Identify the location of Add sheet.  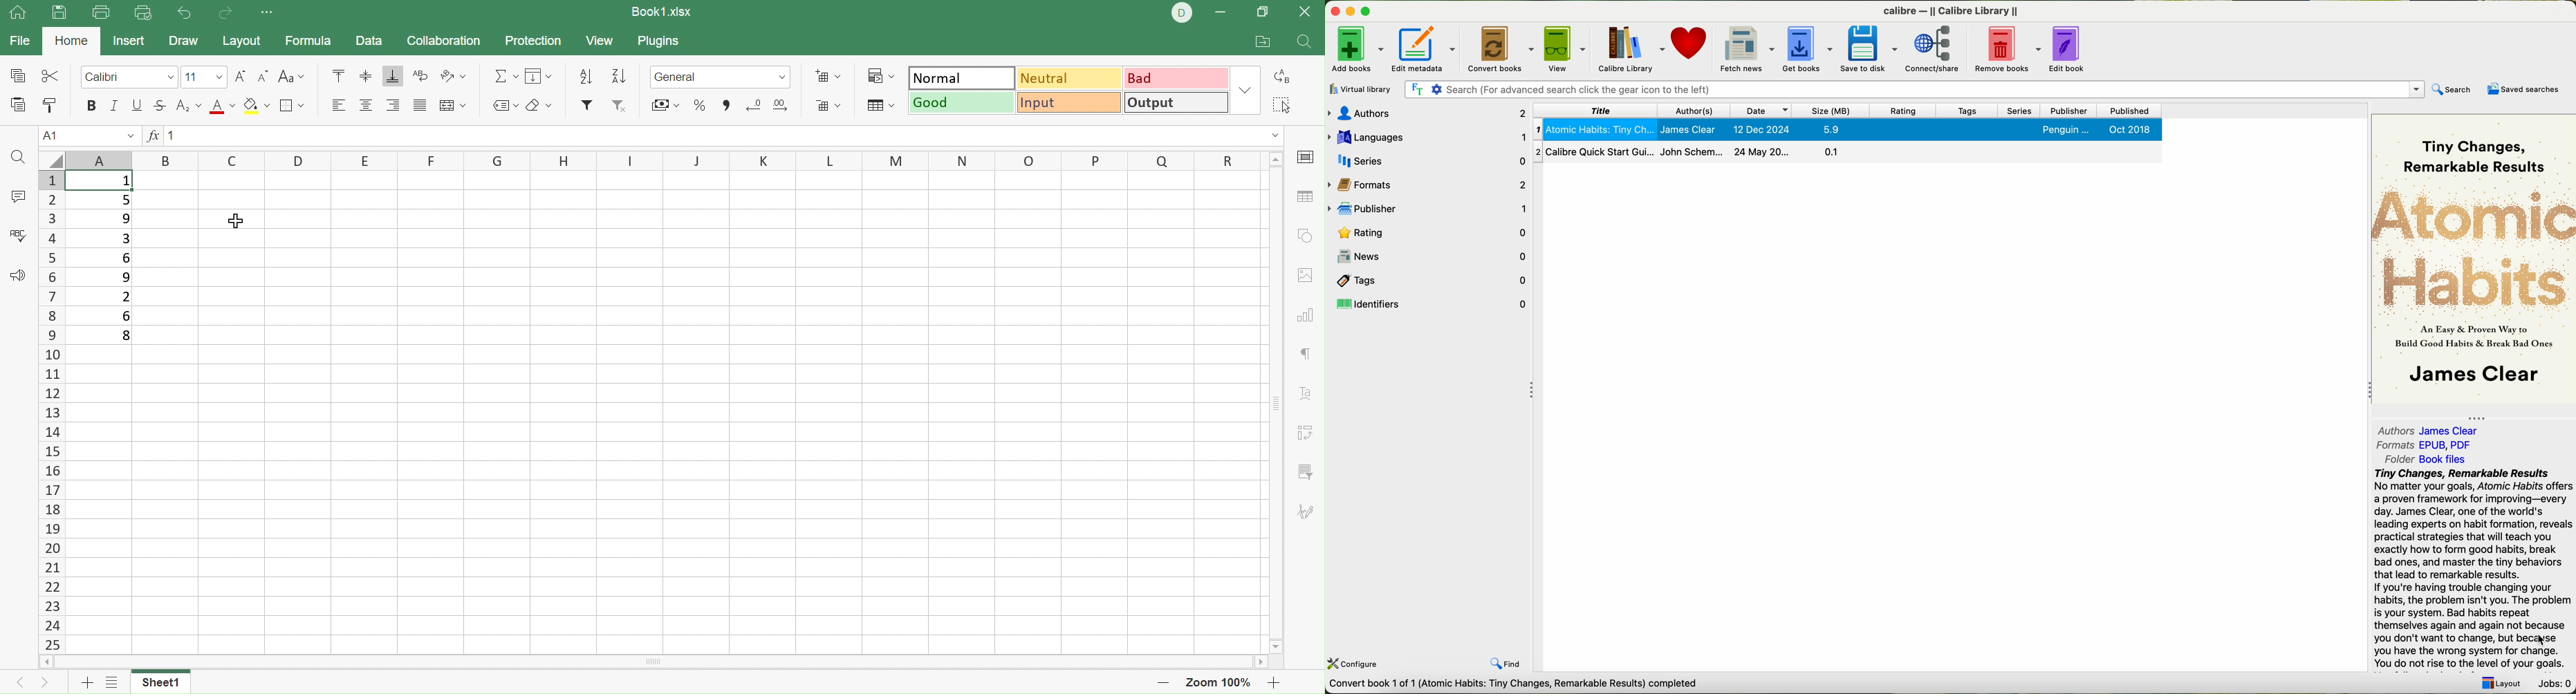
(85, 683).